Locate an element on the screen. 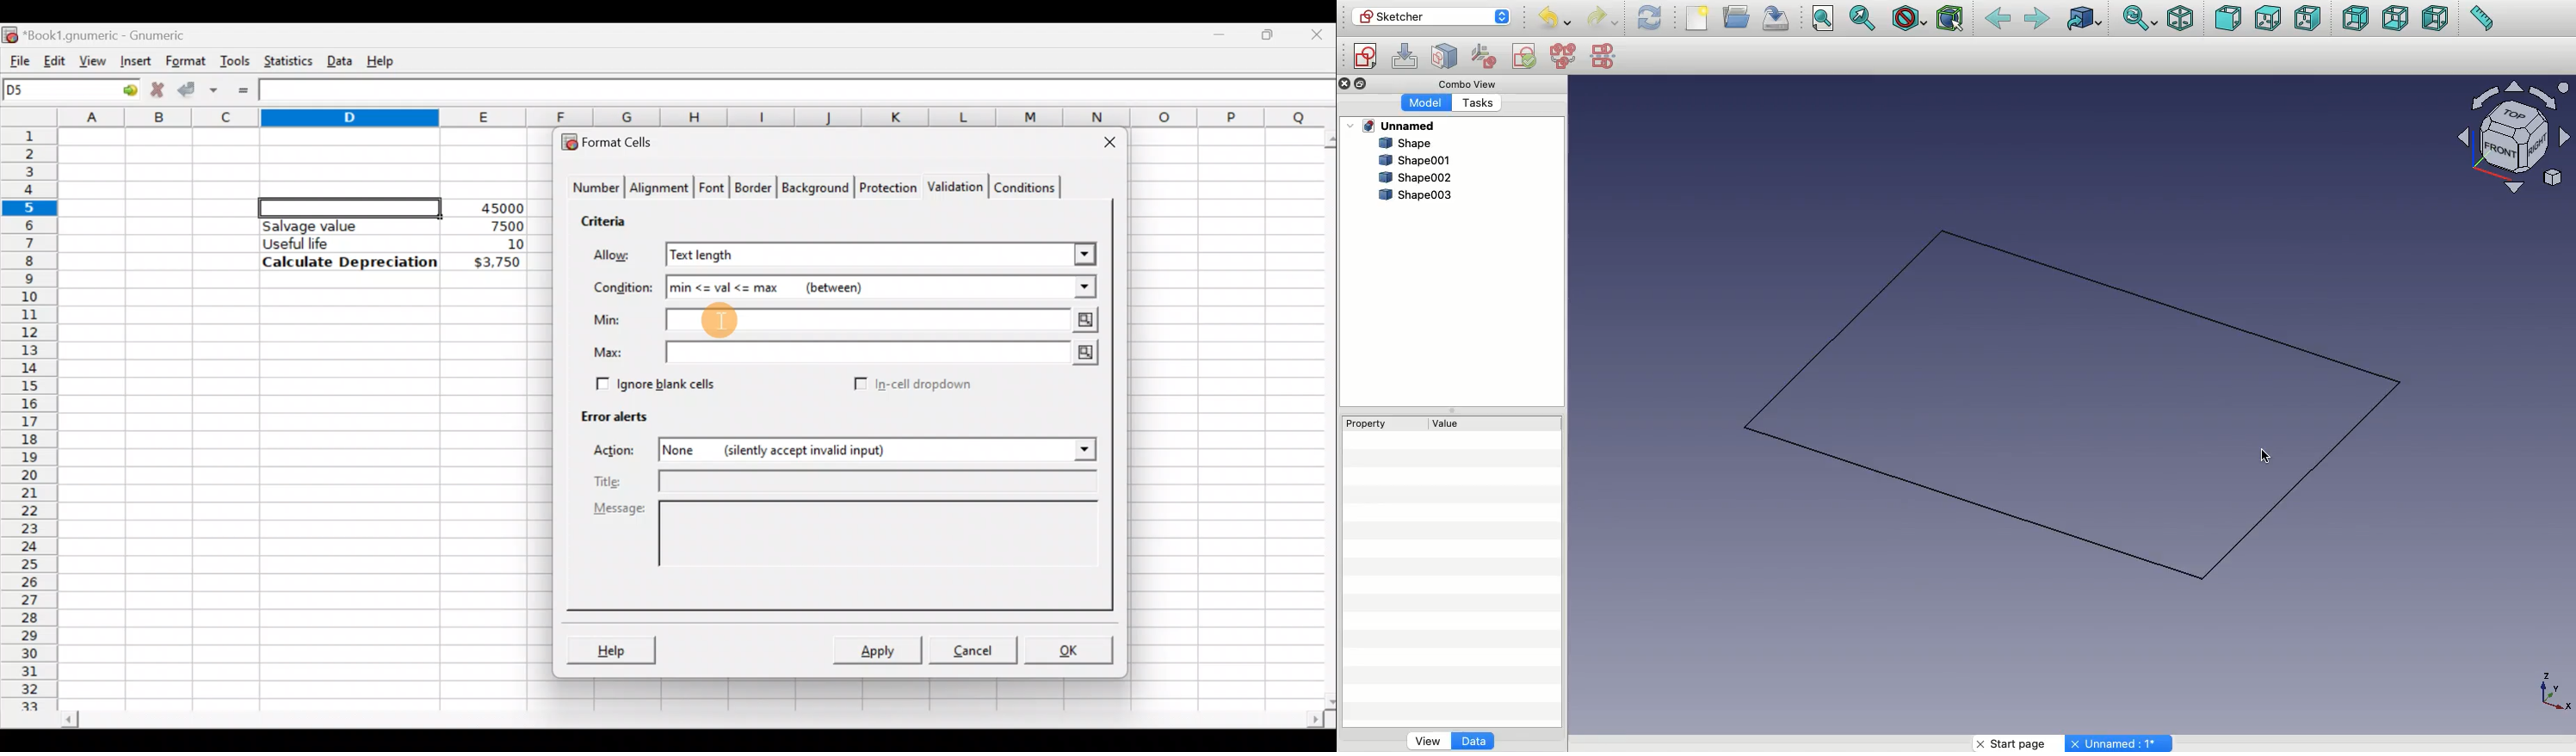  Start page is located at coordinates (2015, 743).